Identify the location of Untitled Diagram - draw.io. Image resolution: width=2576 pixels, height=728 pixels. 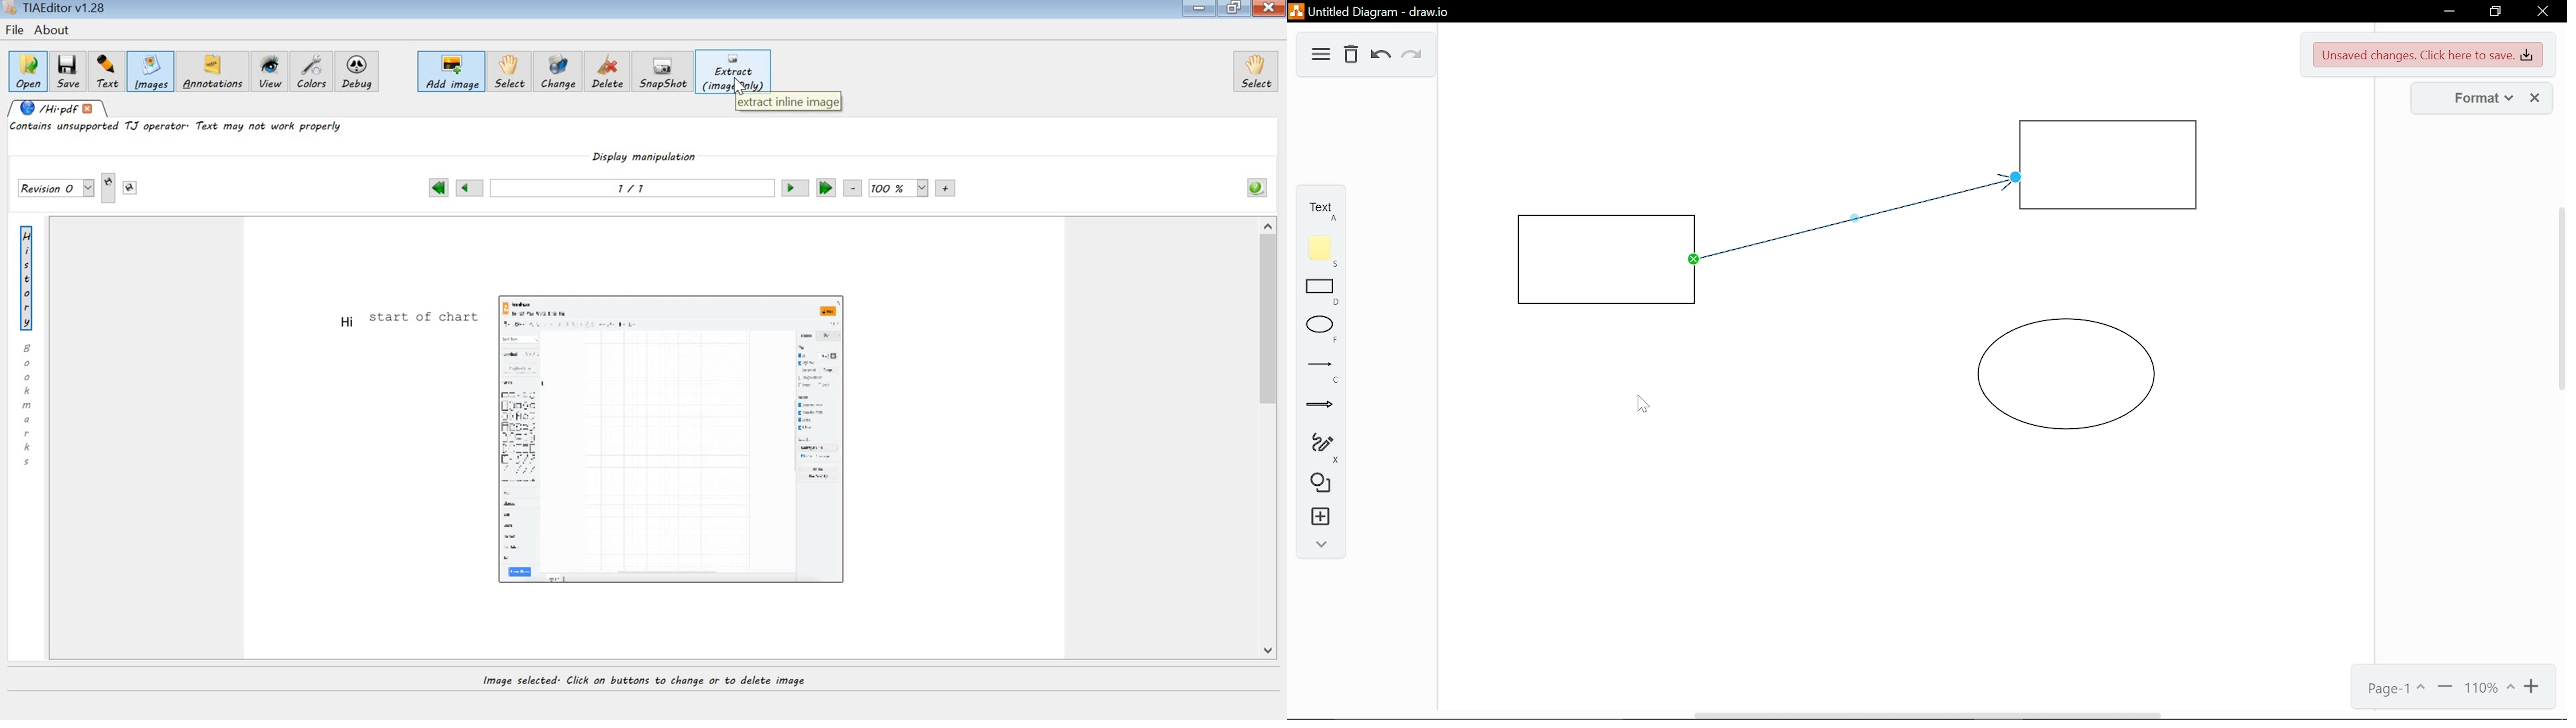
(1373, 12).